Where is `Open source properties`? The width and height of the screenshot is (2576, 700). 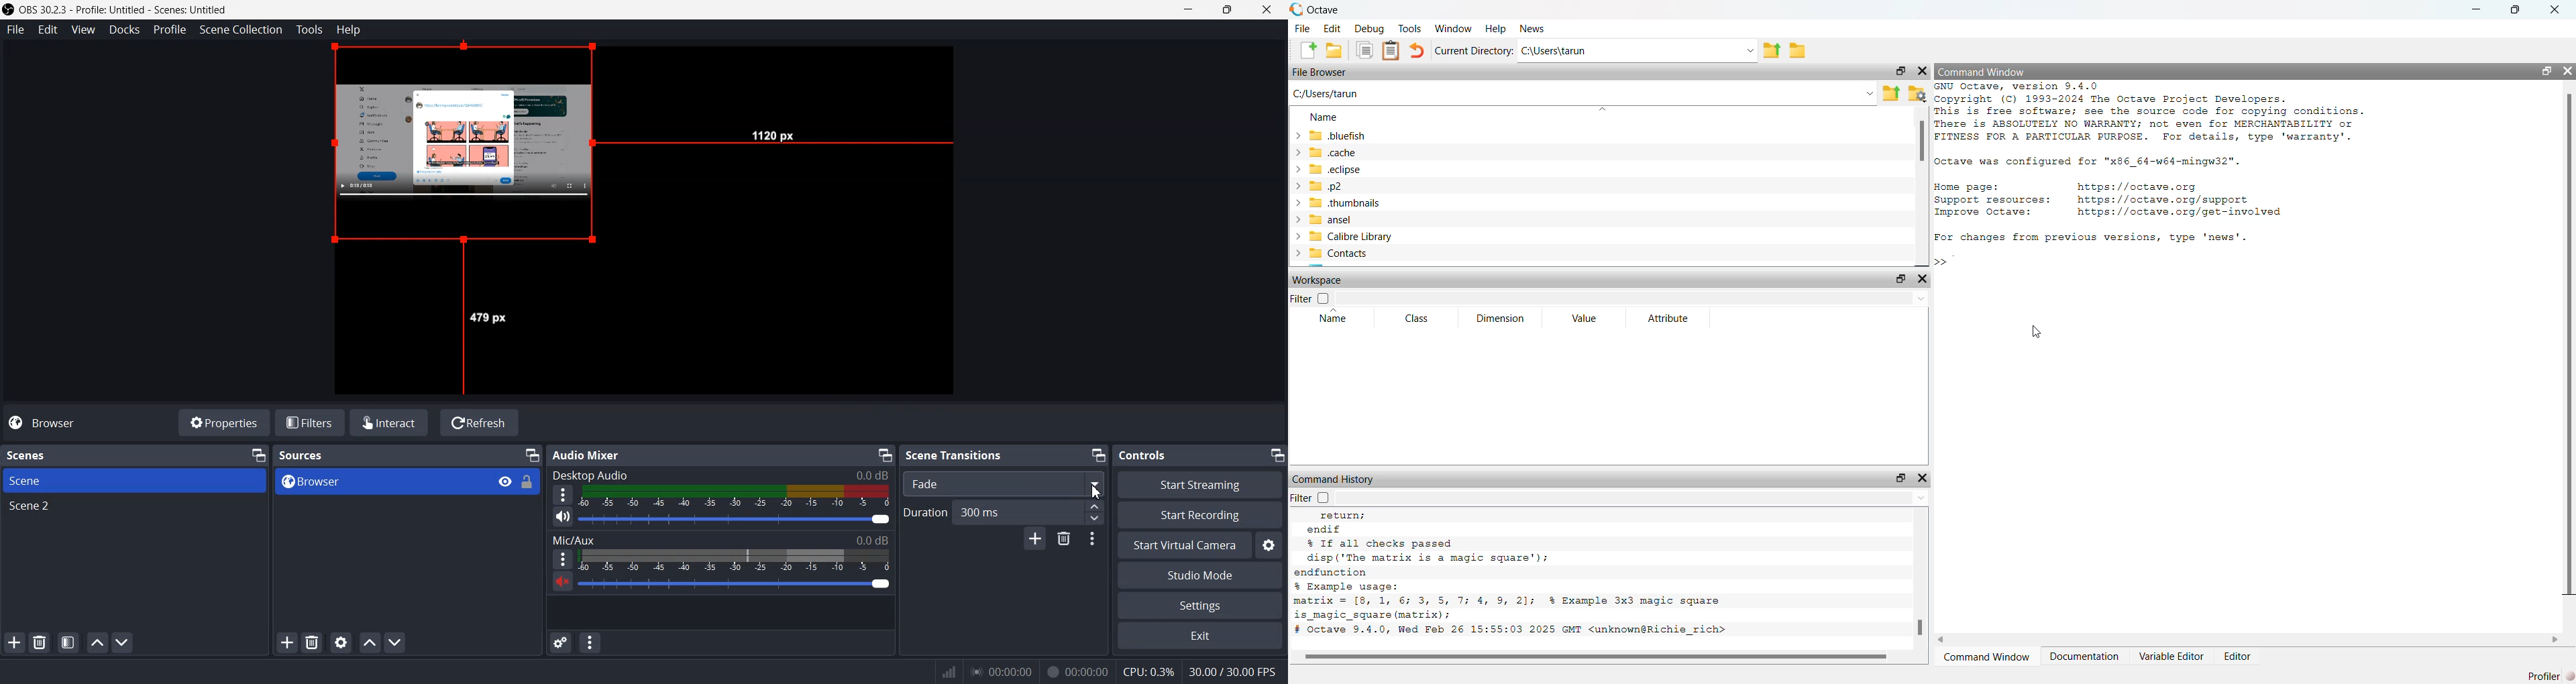
Open source properties is located at coordinates (341, 642).